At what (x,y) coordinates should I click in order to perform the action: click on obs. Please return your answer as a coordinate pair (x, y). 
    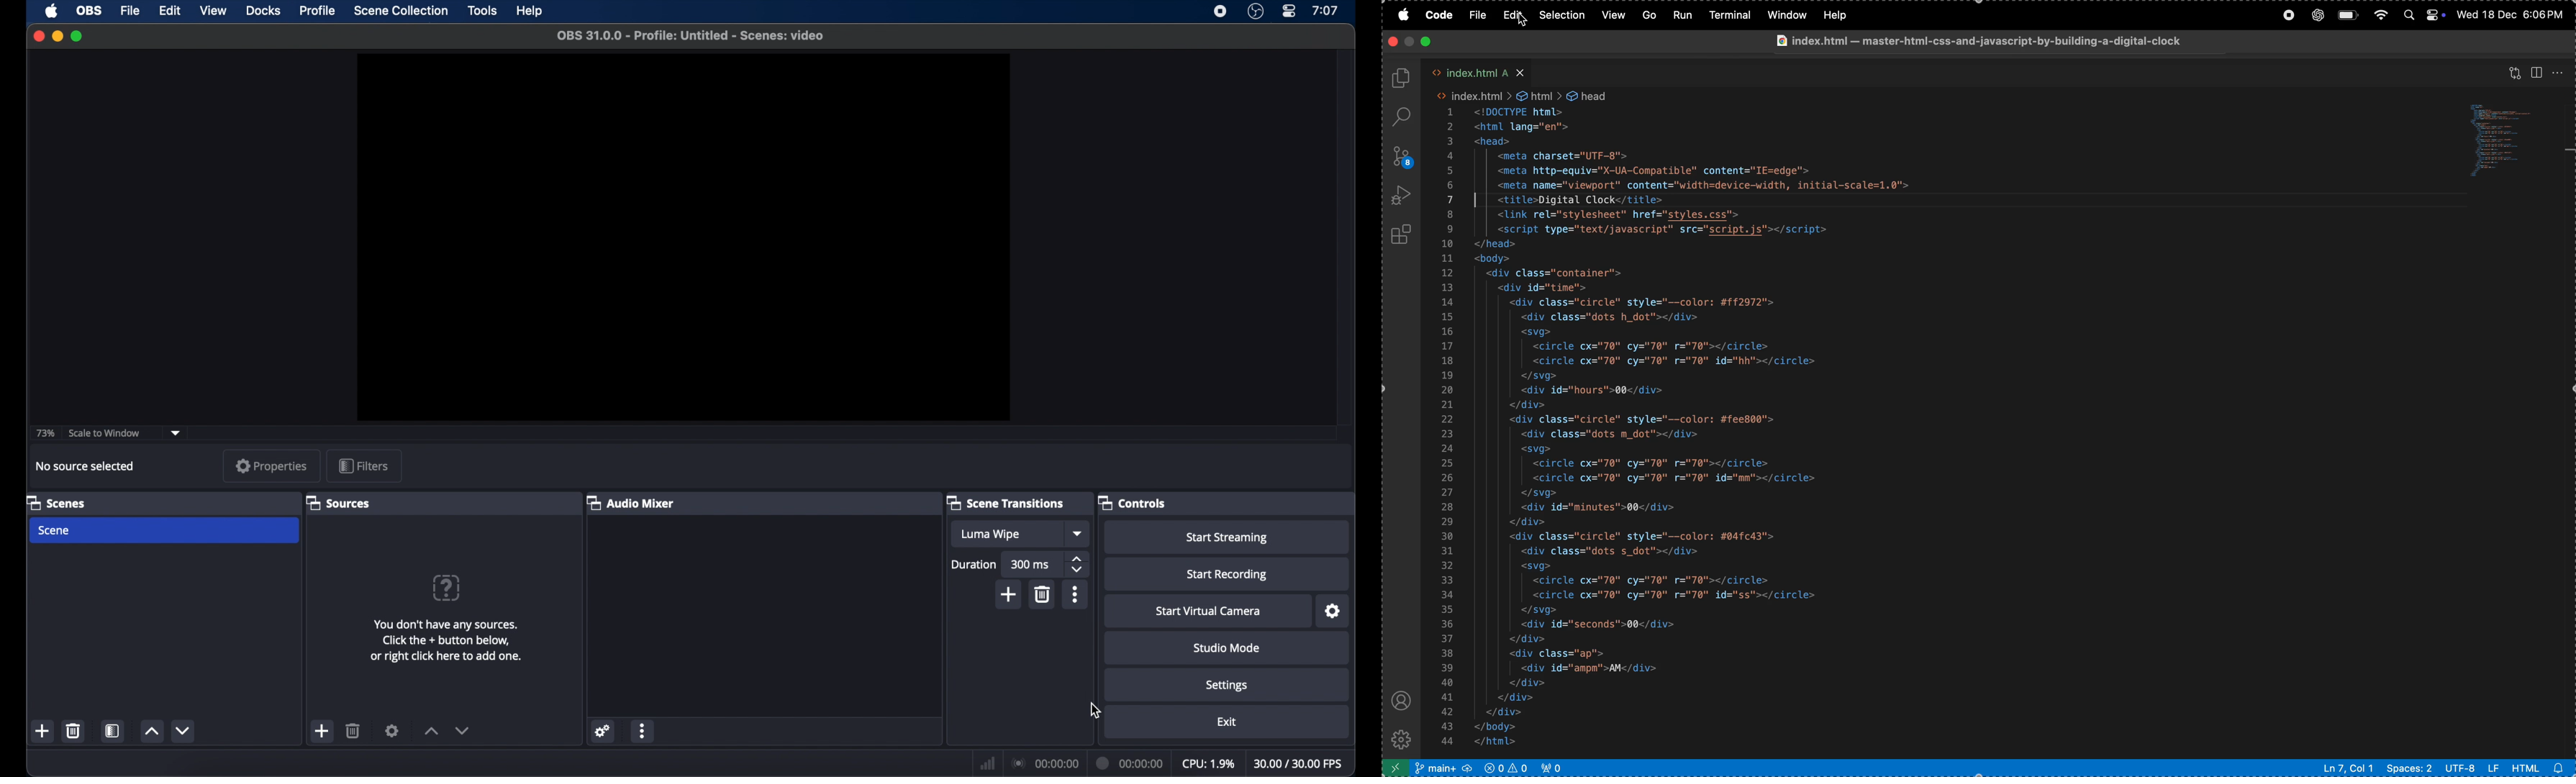
    Looking at the image, I should click on (89, 9).